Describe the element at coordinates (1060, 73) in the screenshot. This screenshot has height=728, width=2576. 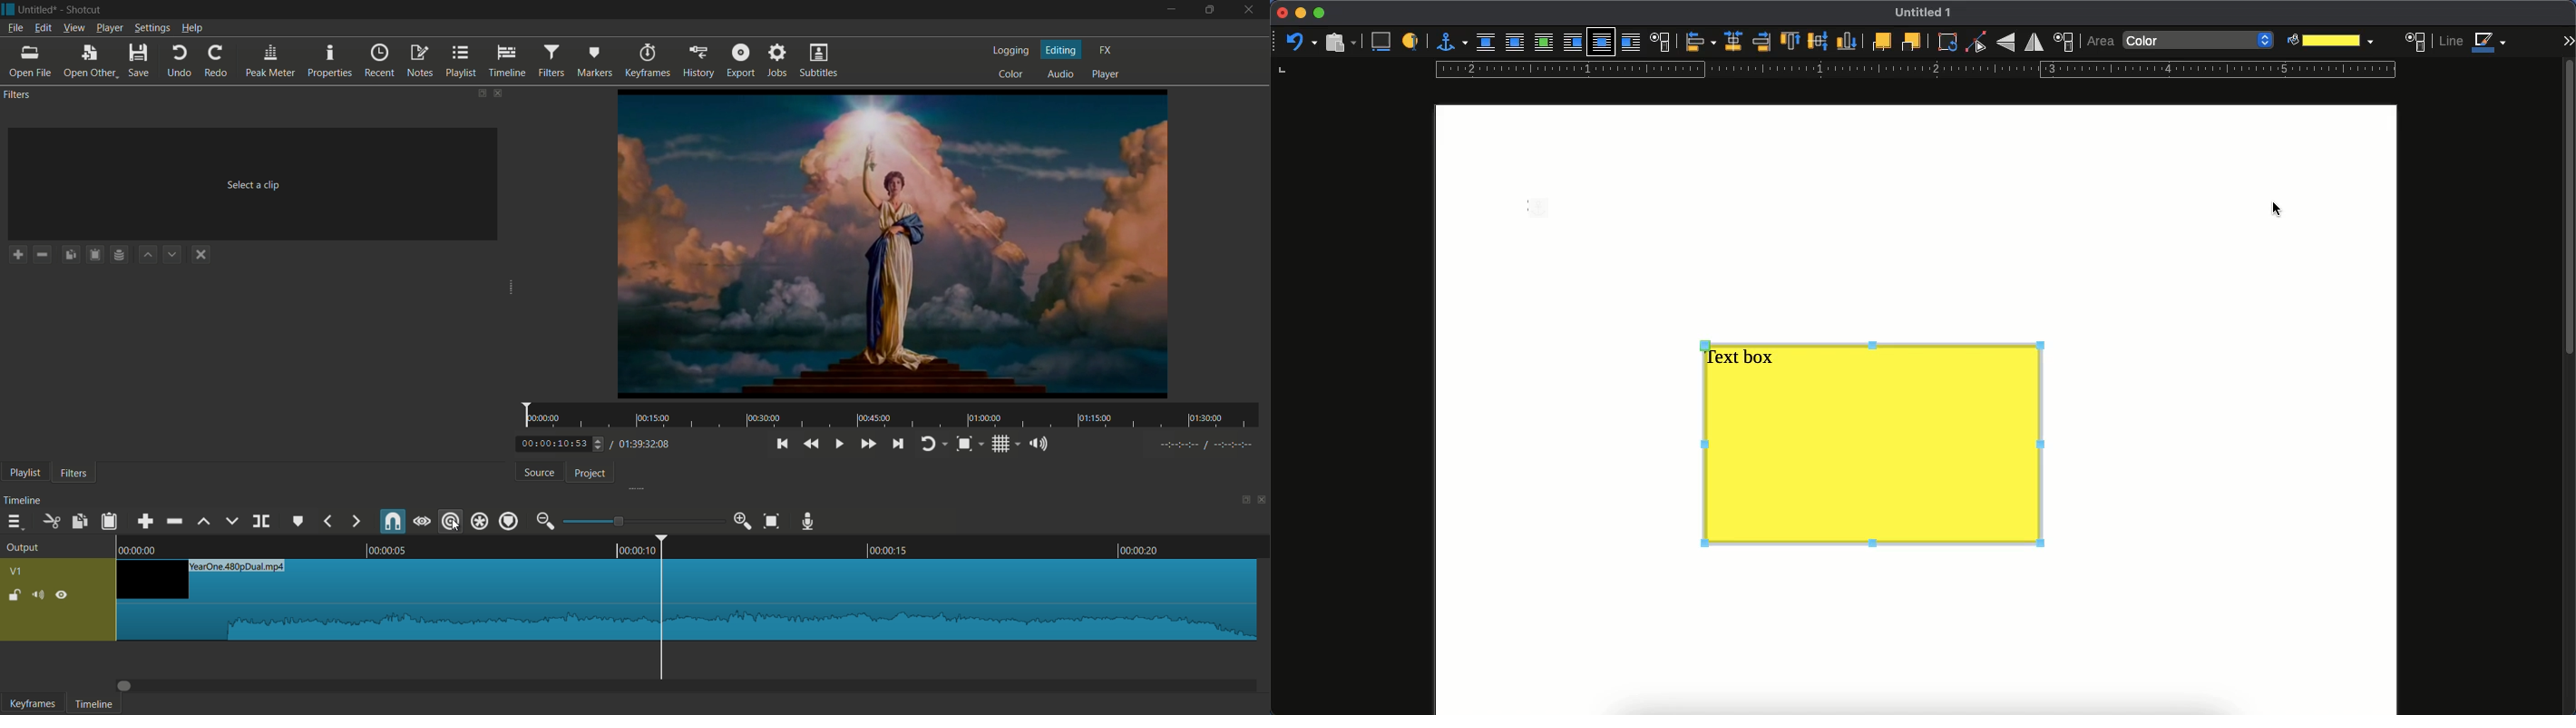
I see `audio` at that location.